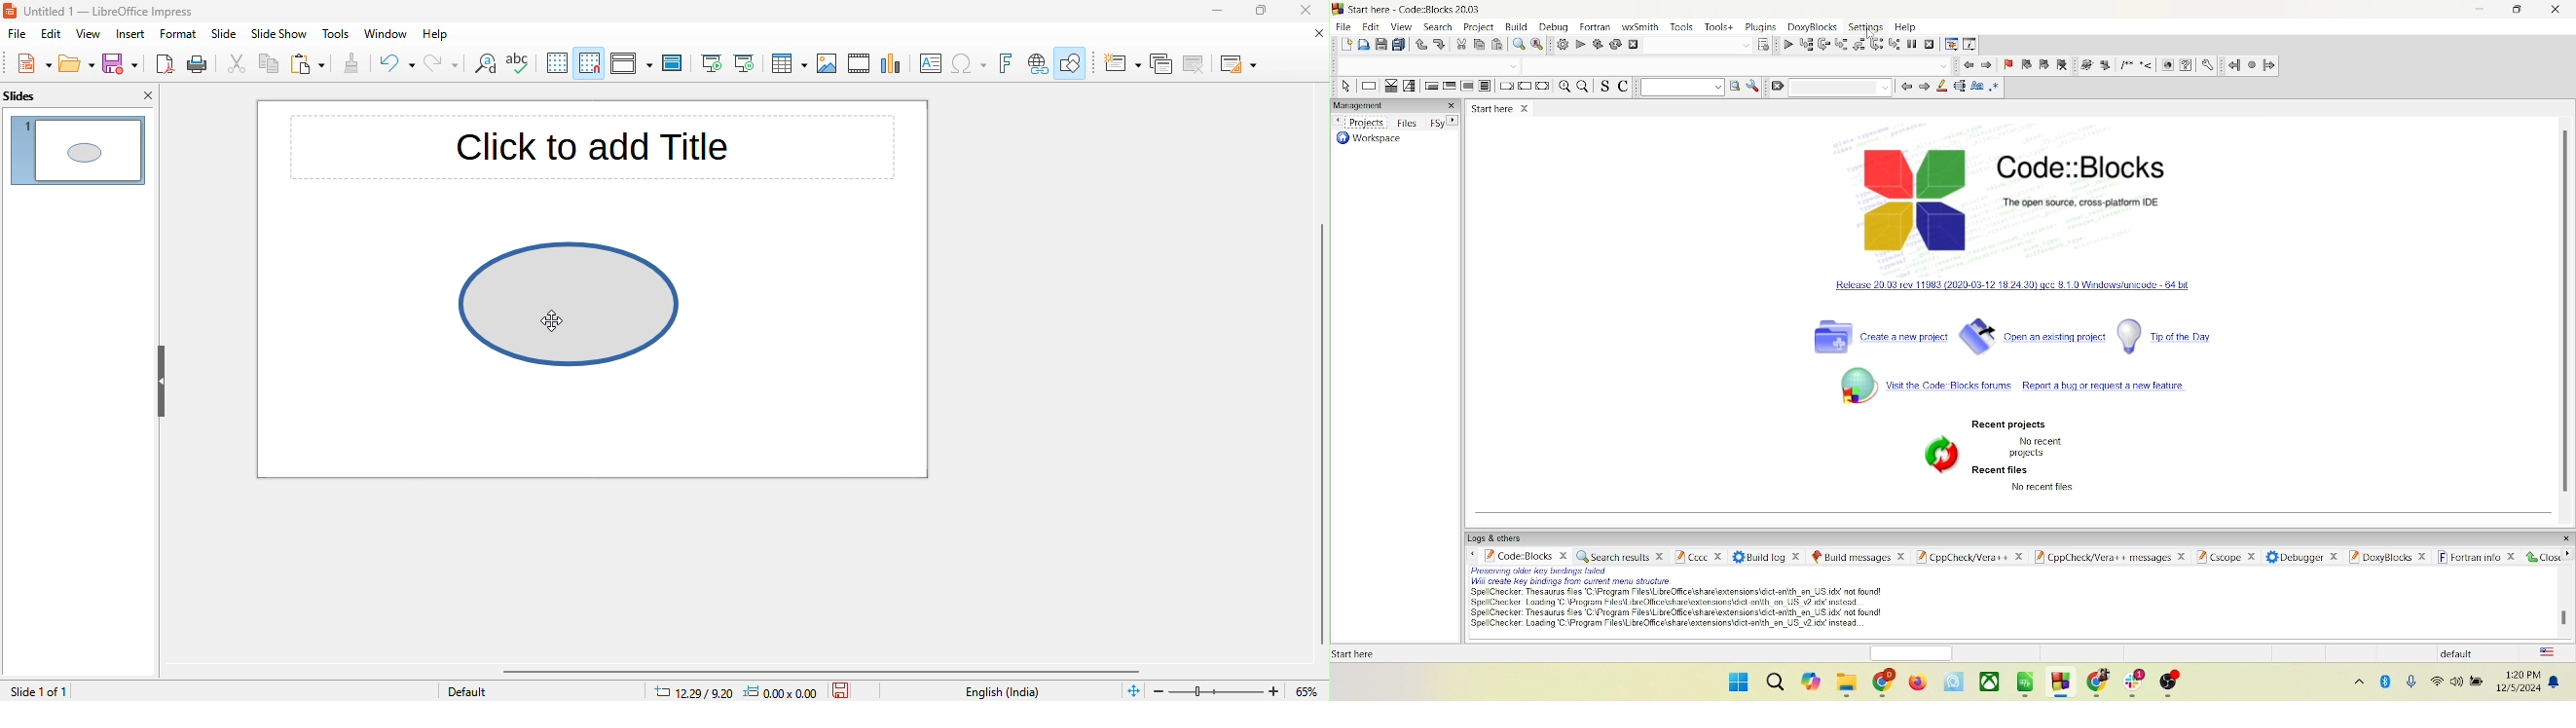 The height and width of the screenshot is (728, 2576). I want to click on help, so click(442, 36).